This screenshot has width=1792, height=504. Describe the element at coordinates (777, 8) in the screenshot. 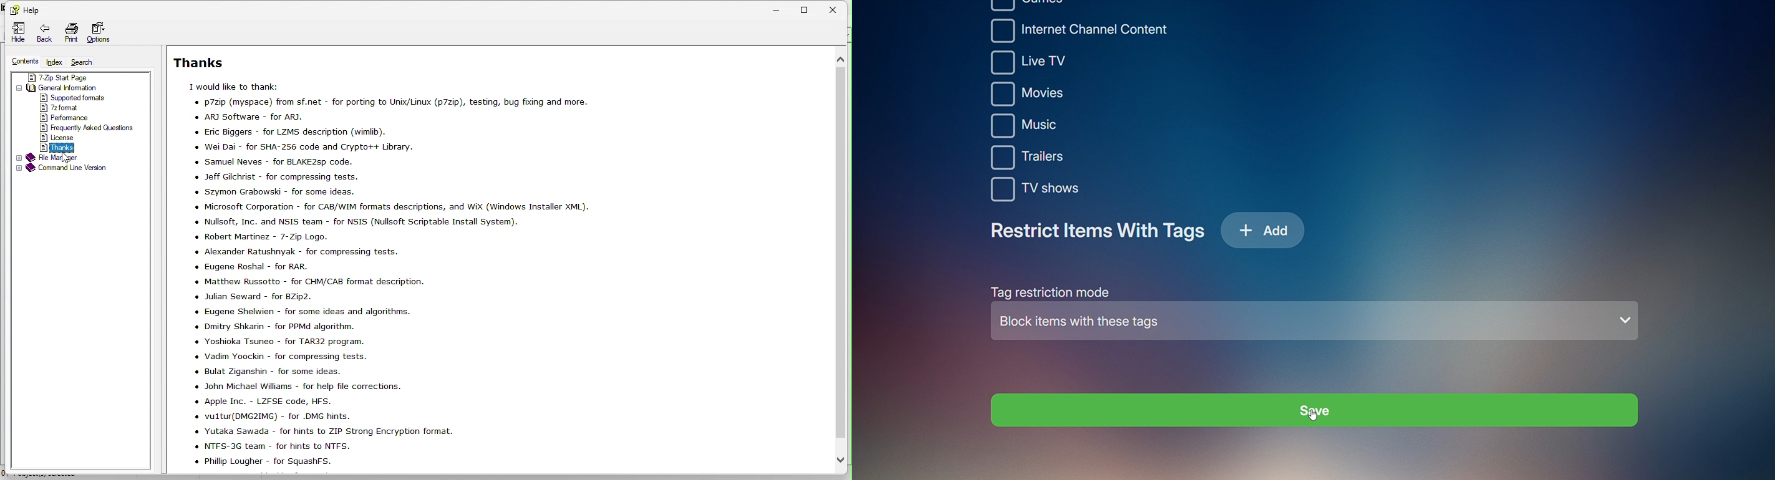

I see `Minimize` at that location.